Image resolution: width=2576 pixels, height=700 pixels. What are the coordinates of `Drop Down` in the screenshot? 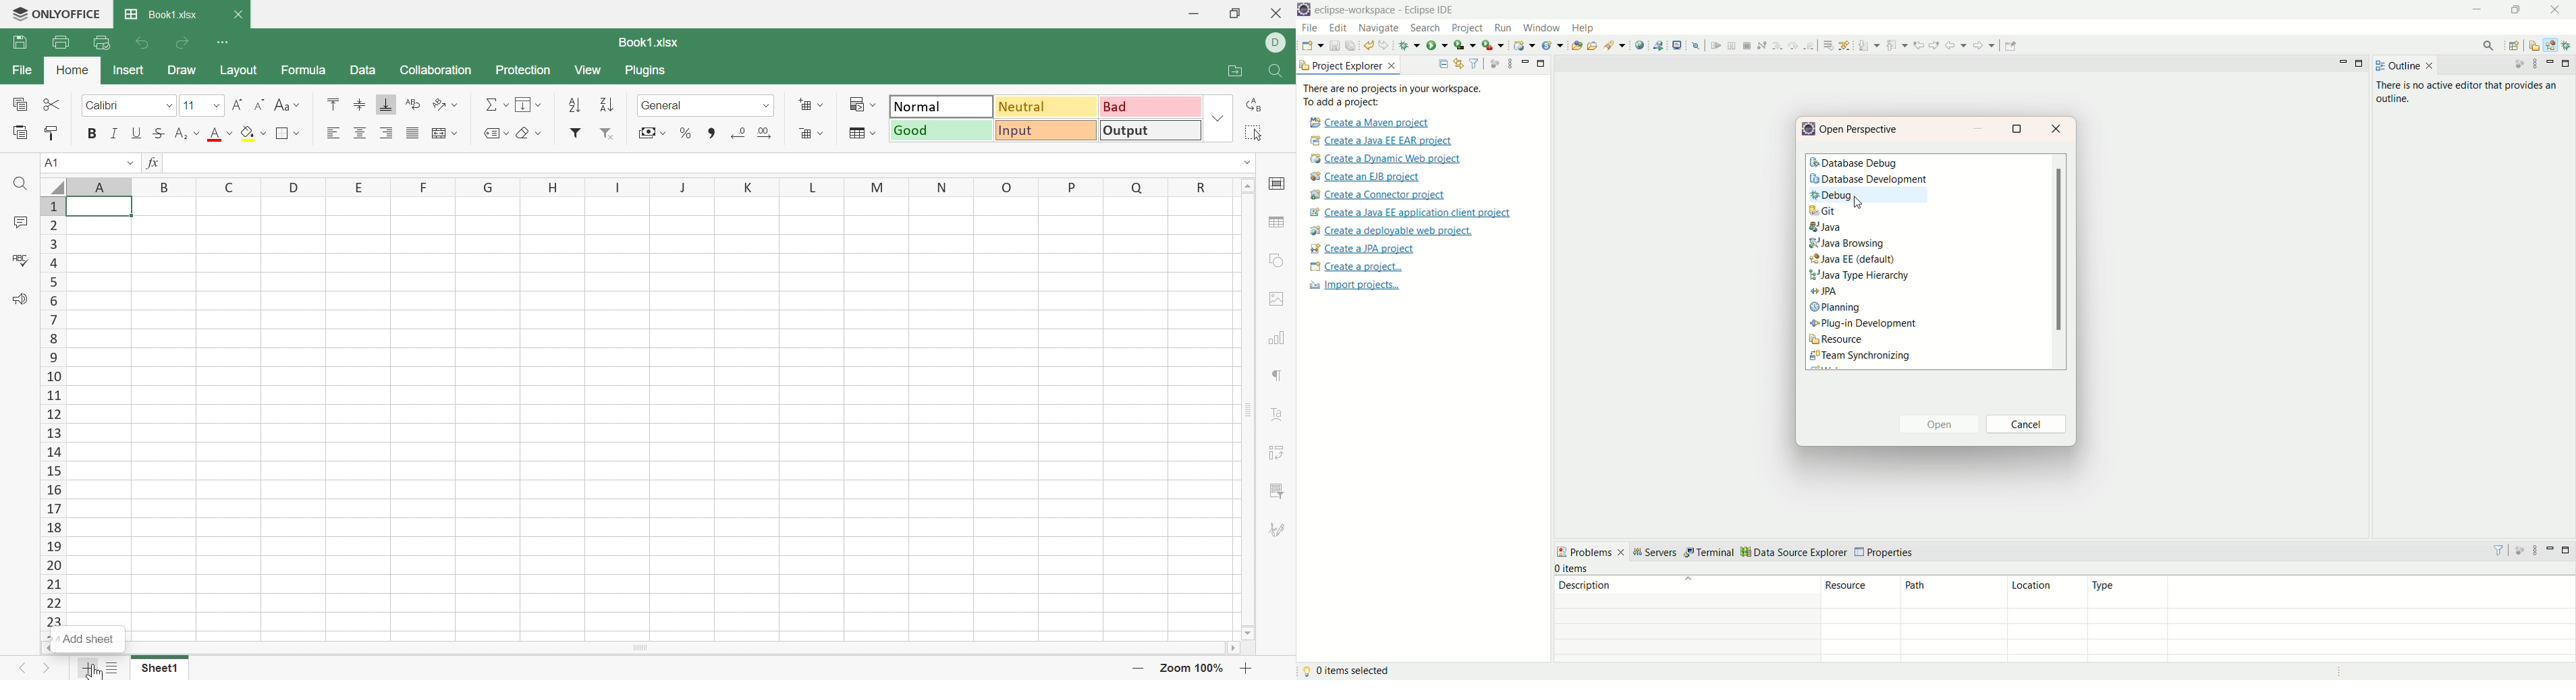 It's located at (1249, 161).